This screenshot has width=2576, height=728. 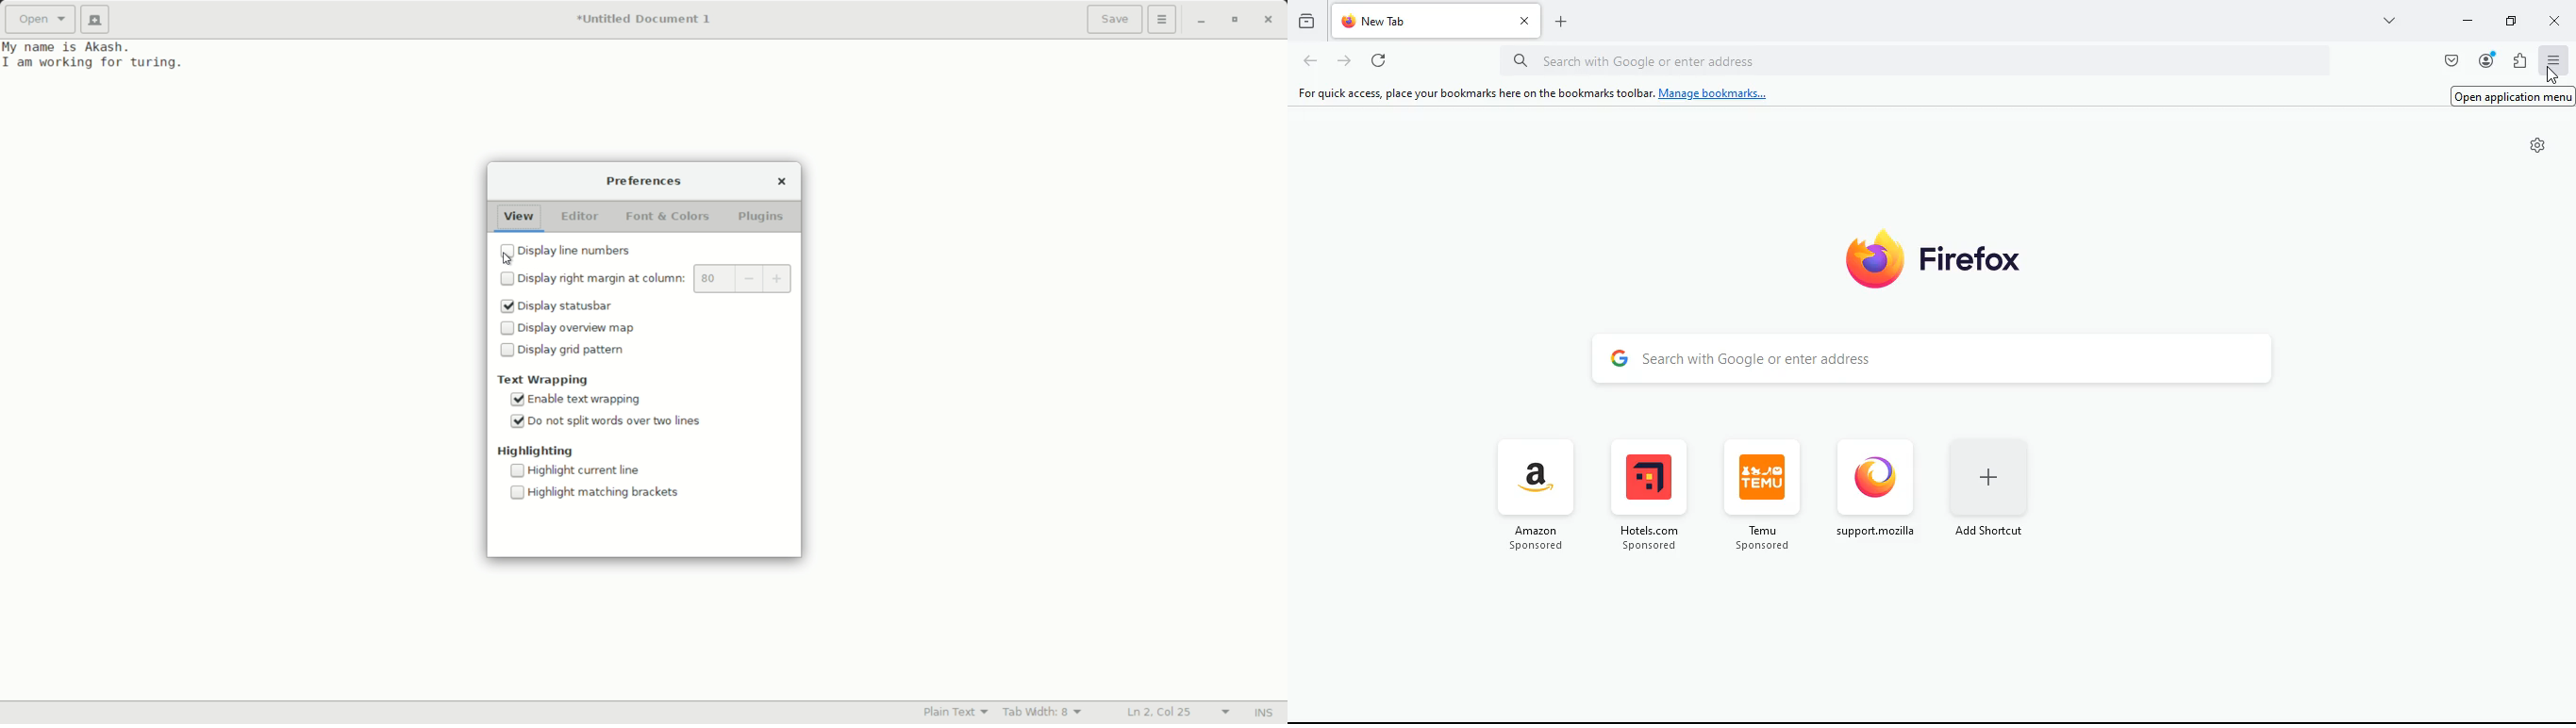 What do you see at coordinates (507, 259) in the screenshot?
I see `cursor` at bounding box center [507, 259].